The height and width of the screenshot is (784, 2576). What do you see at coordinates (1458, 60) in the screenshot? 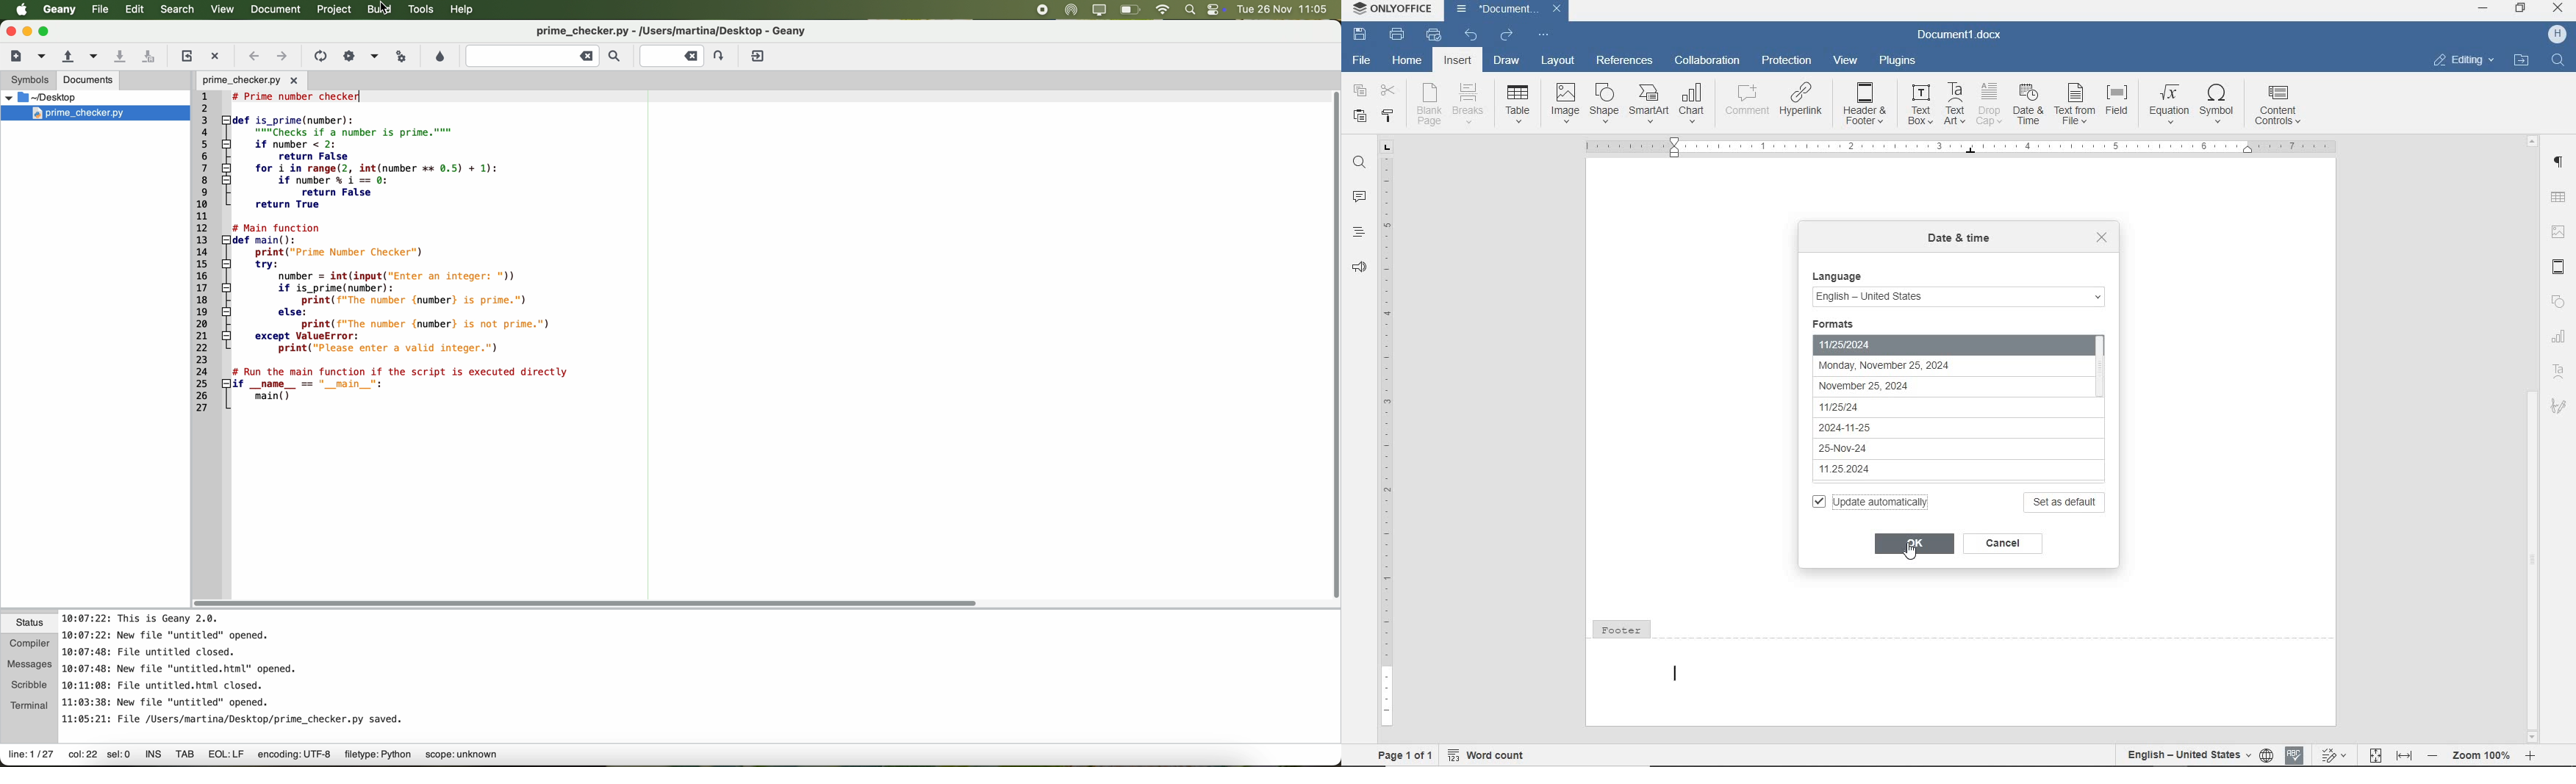
I see `insert` at bounding box center [1458, 60].